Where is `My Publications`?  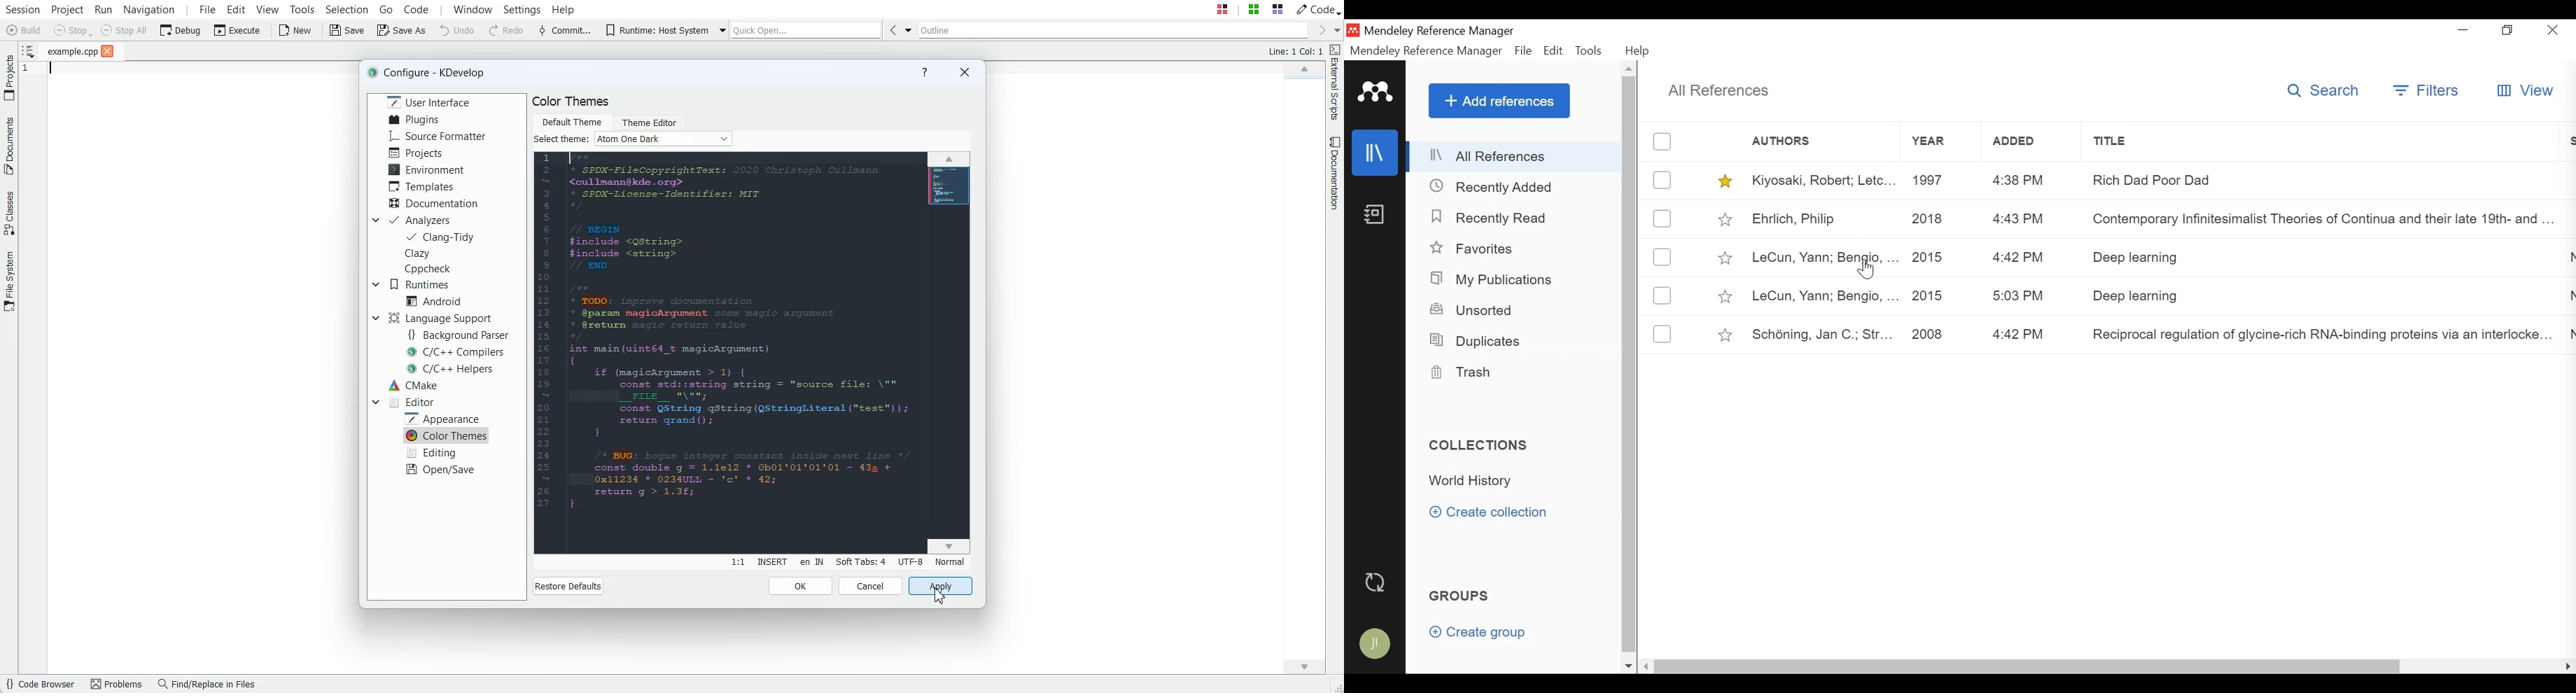 My Publications is located at coordinates (1495, 280).